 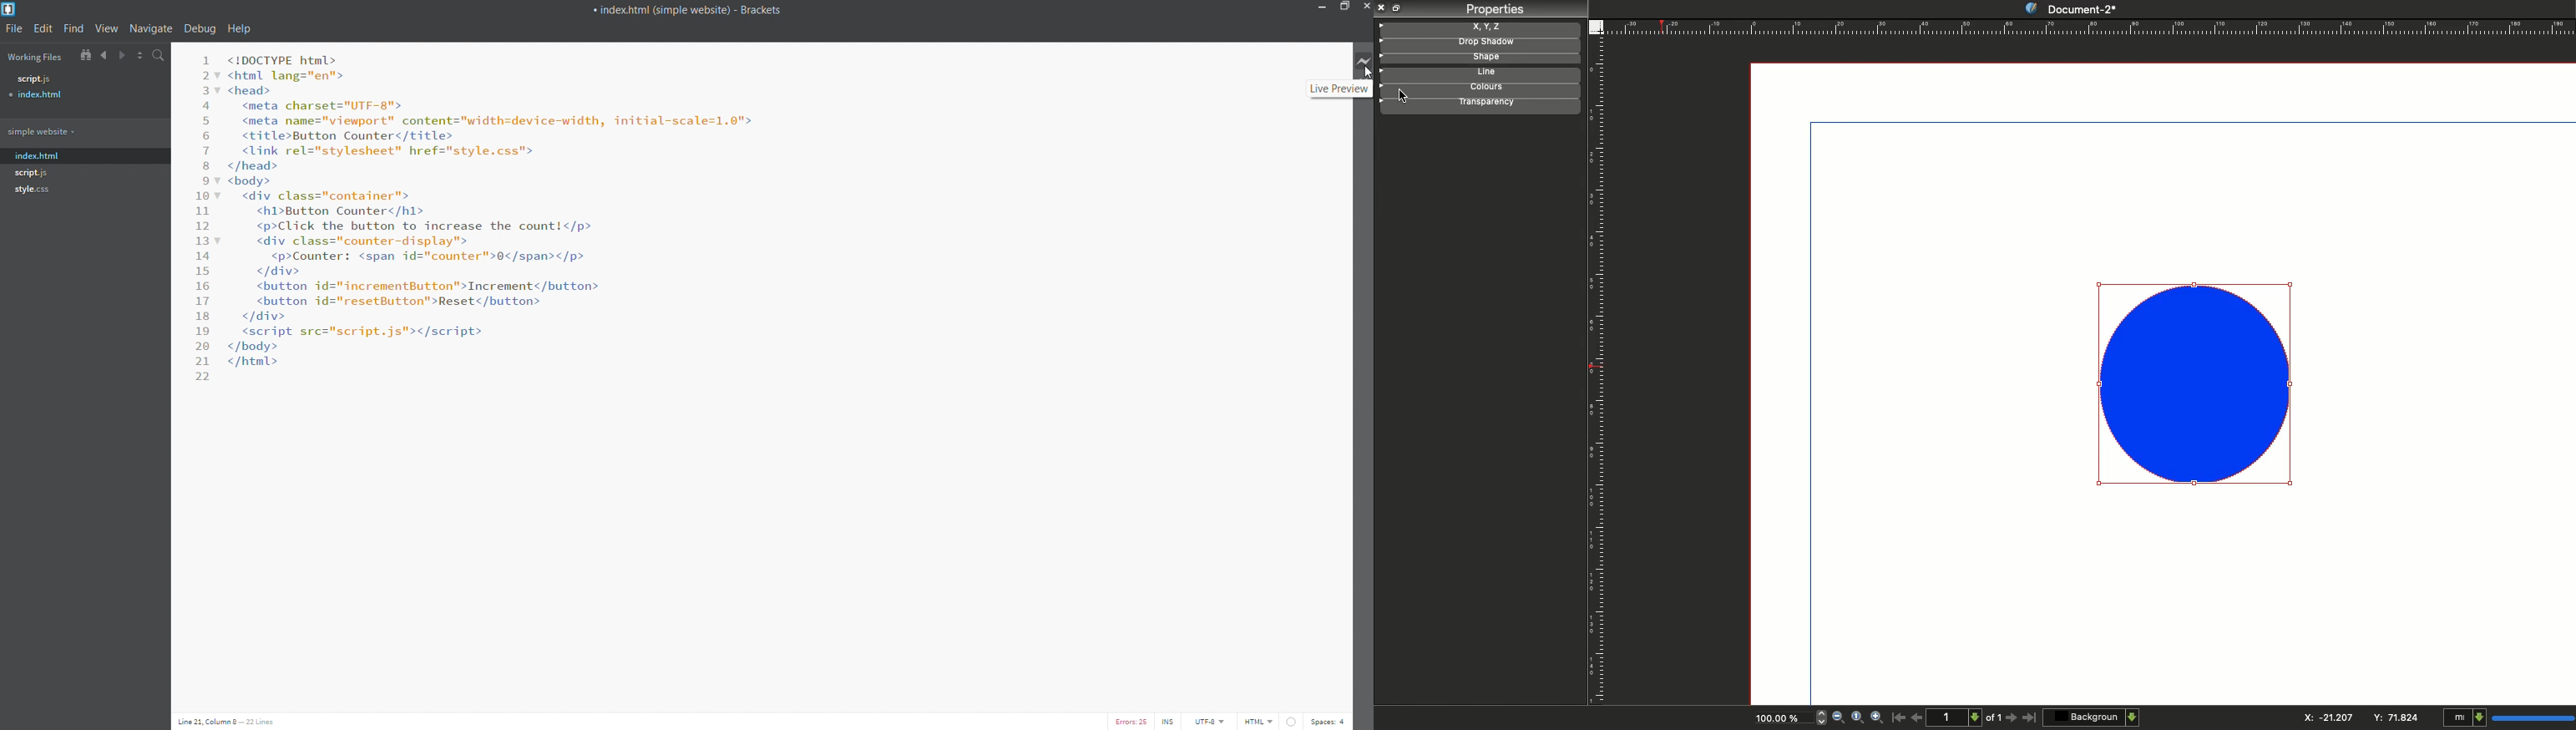 What do you see at coordinates (35, 57) in the screenshot?
I see `working files` at bounding box center [35, 57].